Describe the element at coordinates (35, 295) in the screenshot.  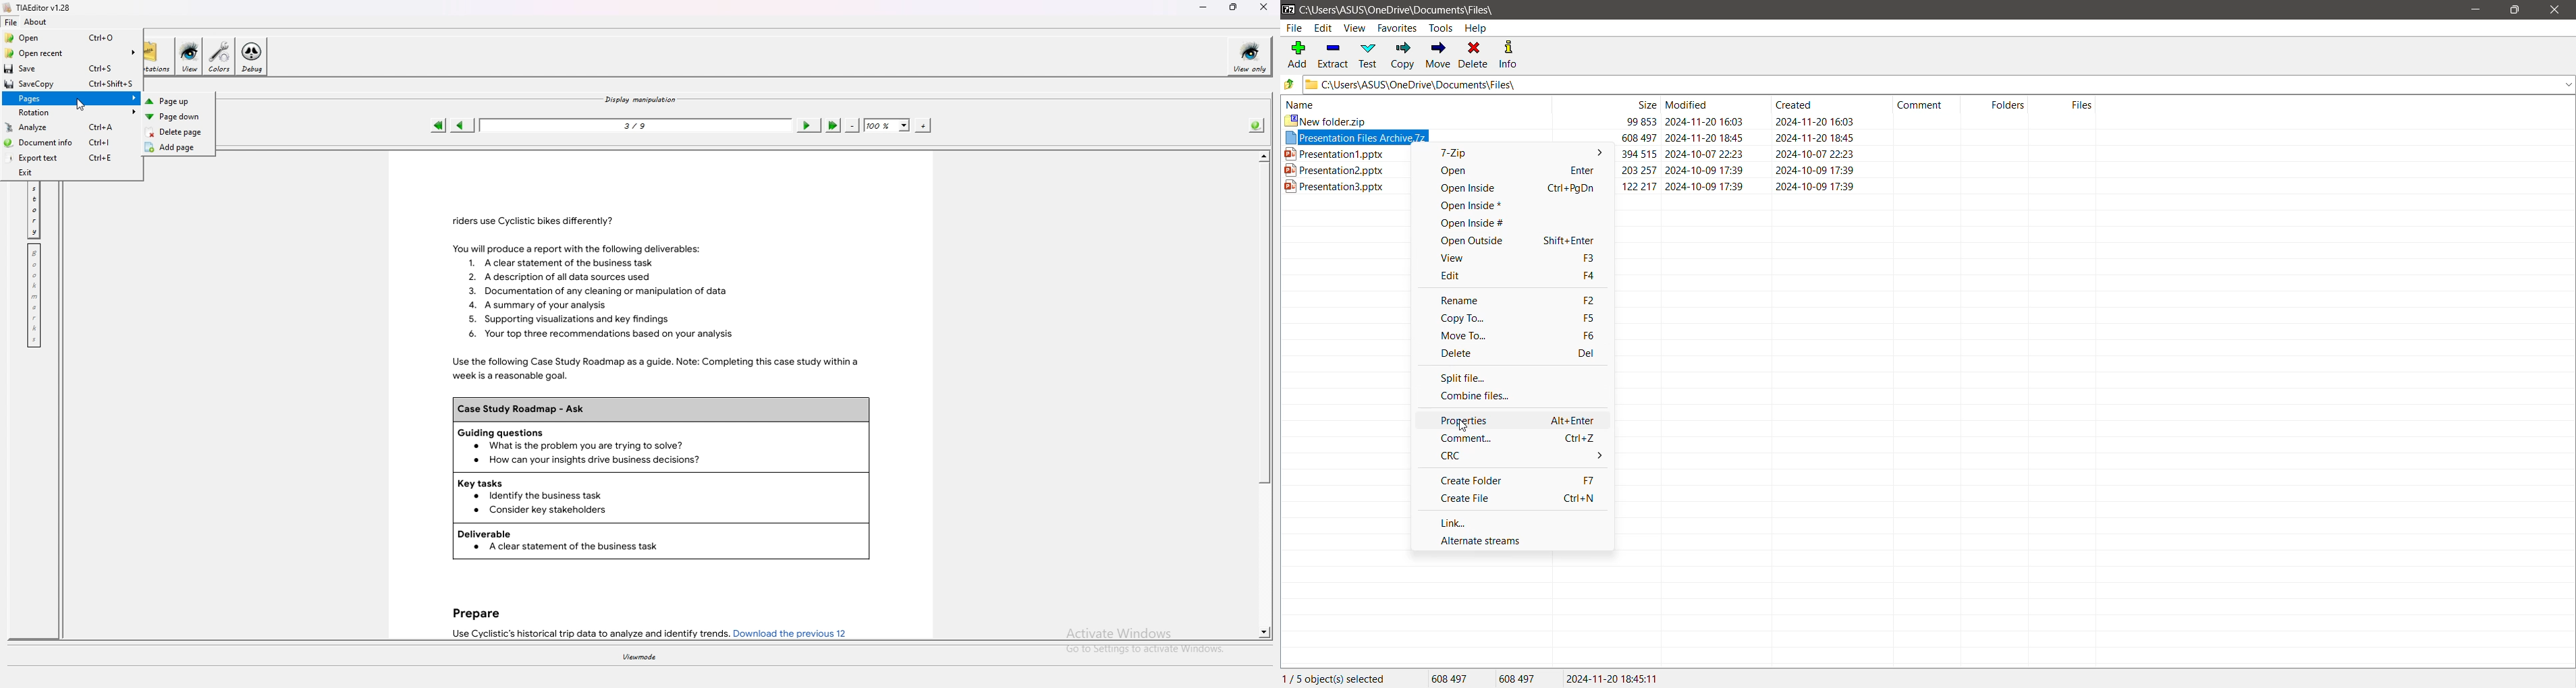
I see `bookmark` at that location.